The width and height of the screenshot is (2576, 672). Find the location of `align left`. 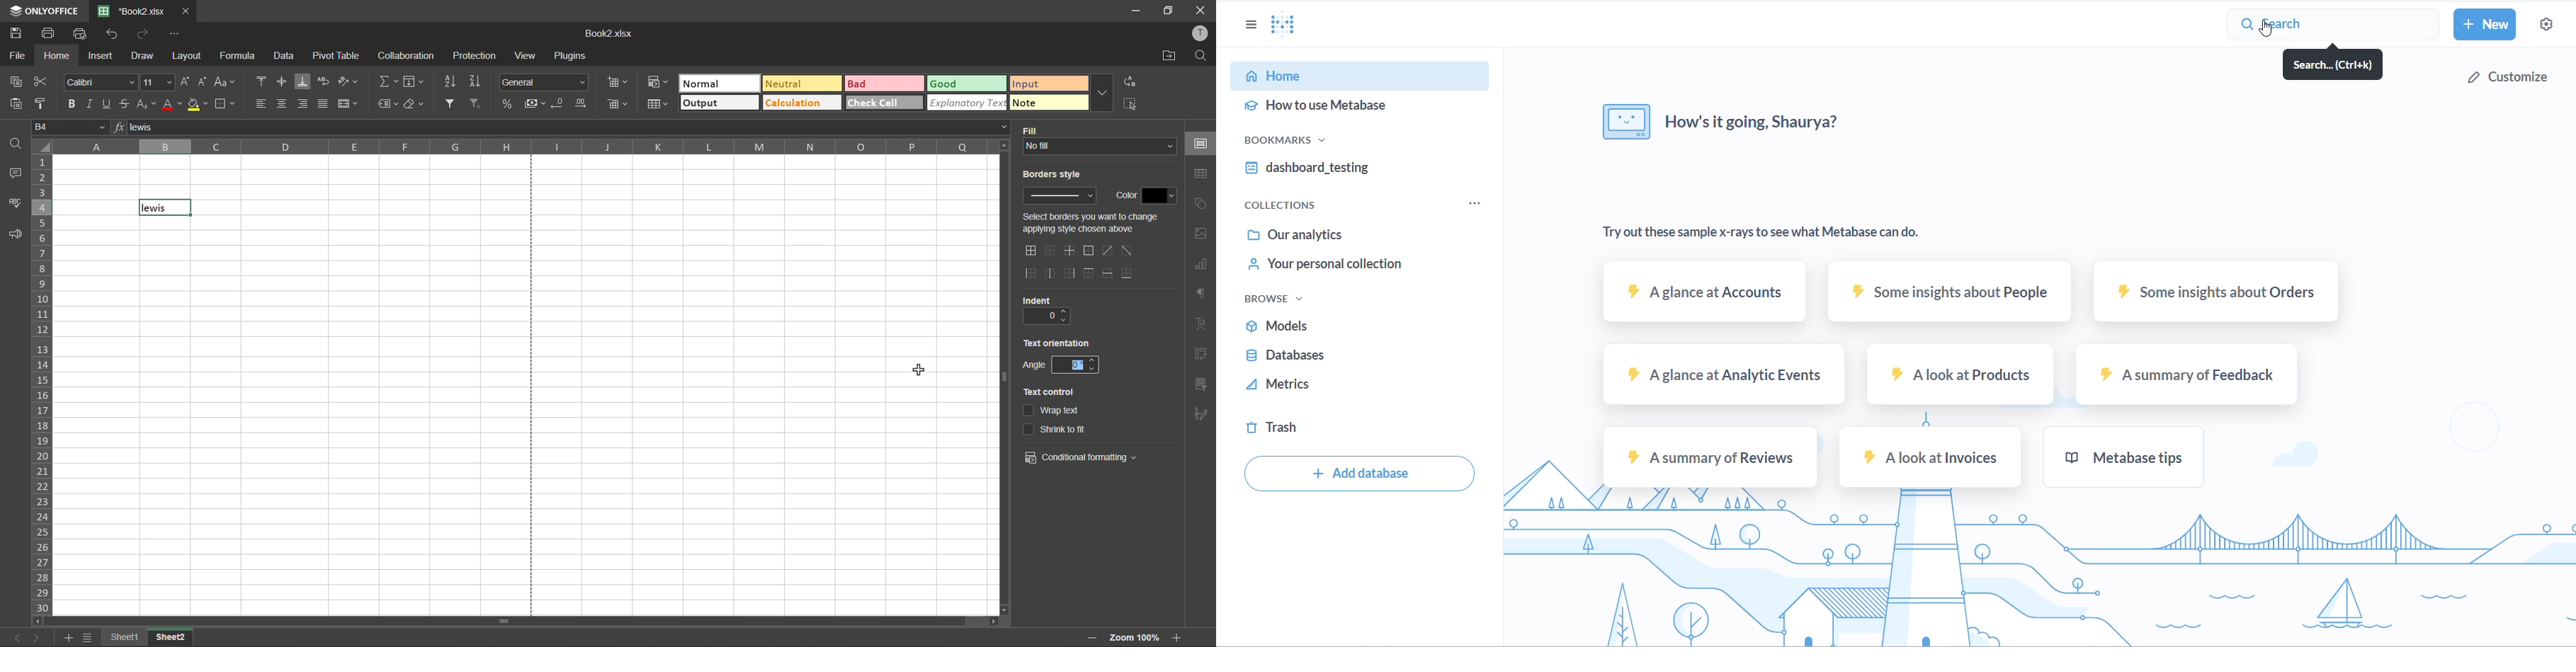

align left is located at coordinates (264, 103).